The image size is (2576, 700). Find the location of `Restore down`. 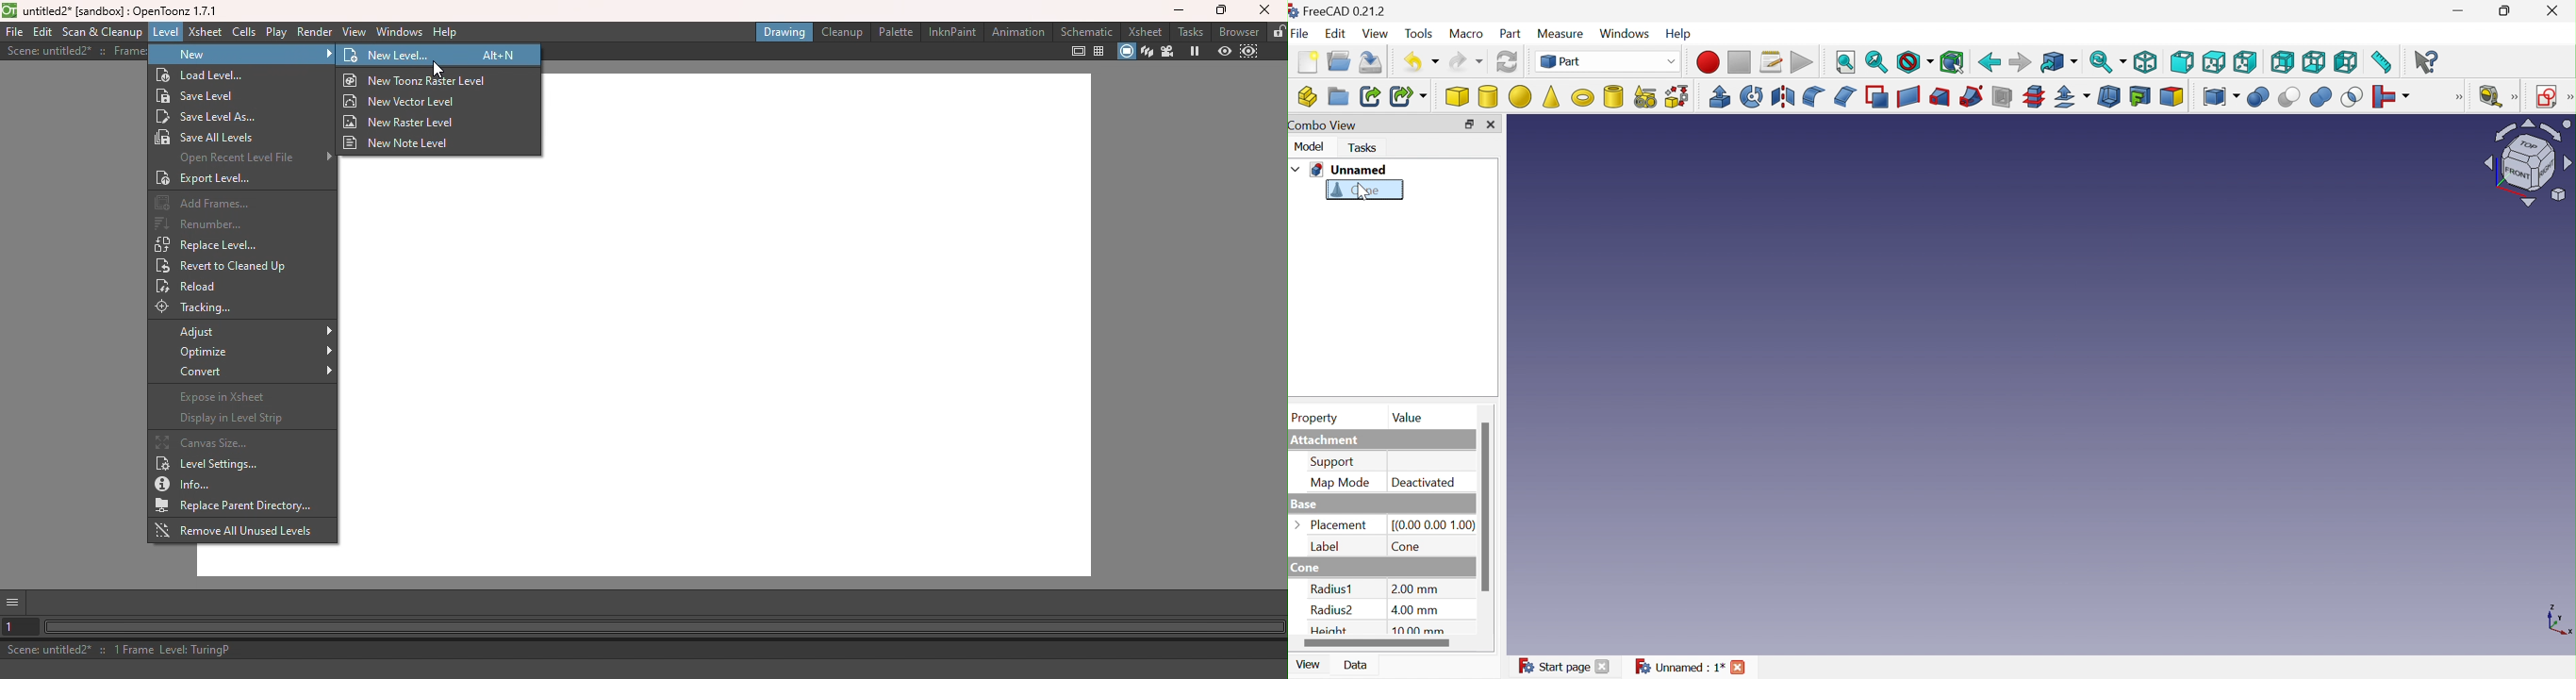

Restore down is located at coordinates (1469, 124).